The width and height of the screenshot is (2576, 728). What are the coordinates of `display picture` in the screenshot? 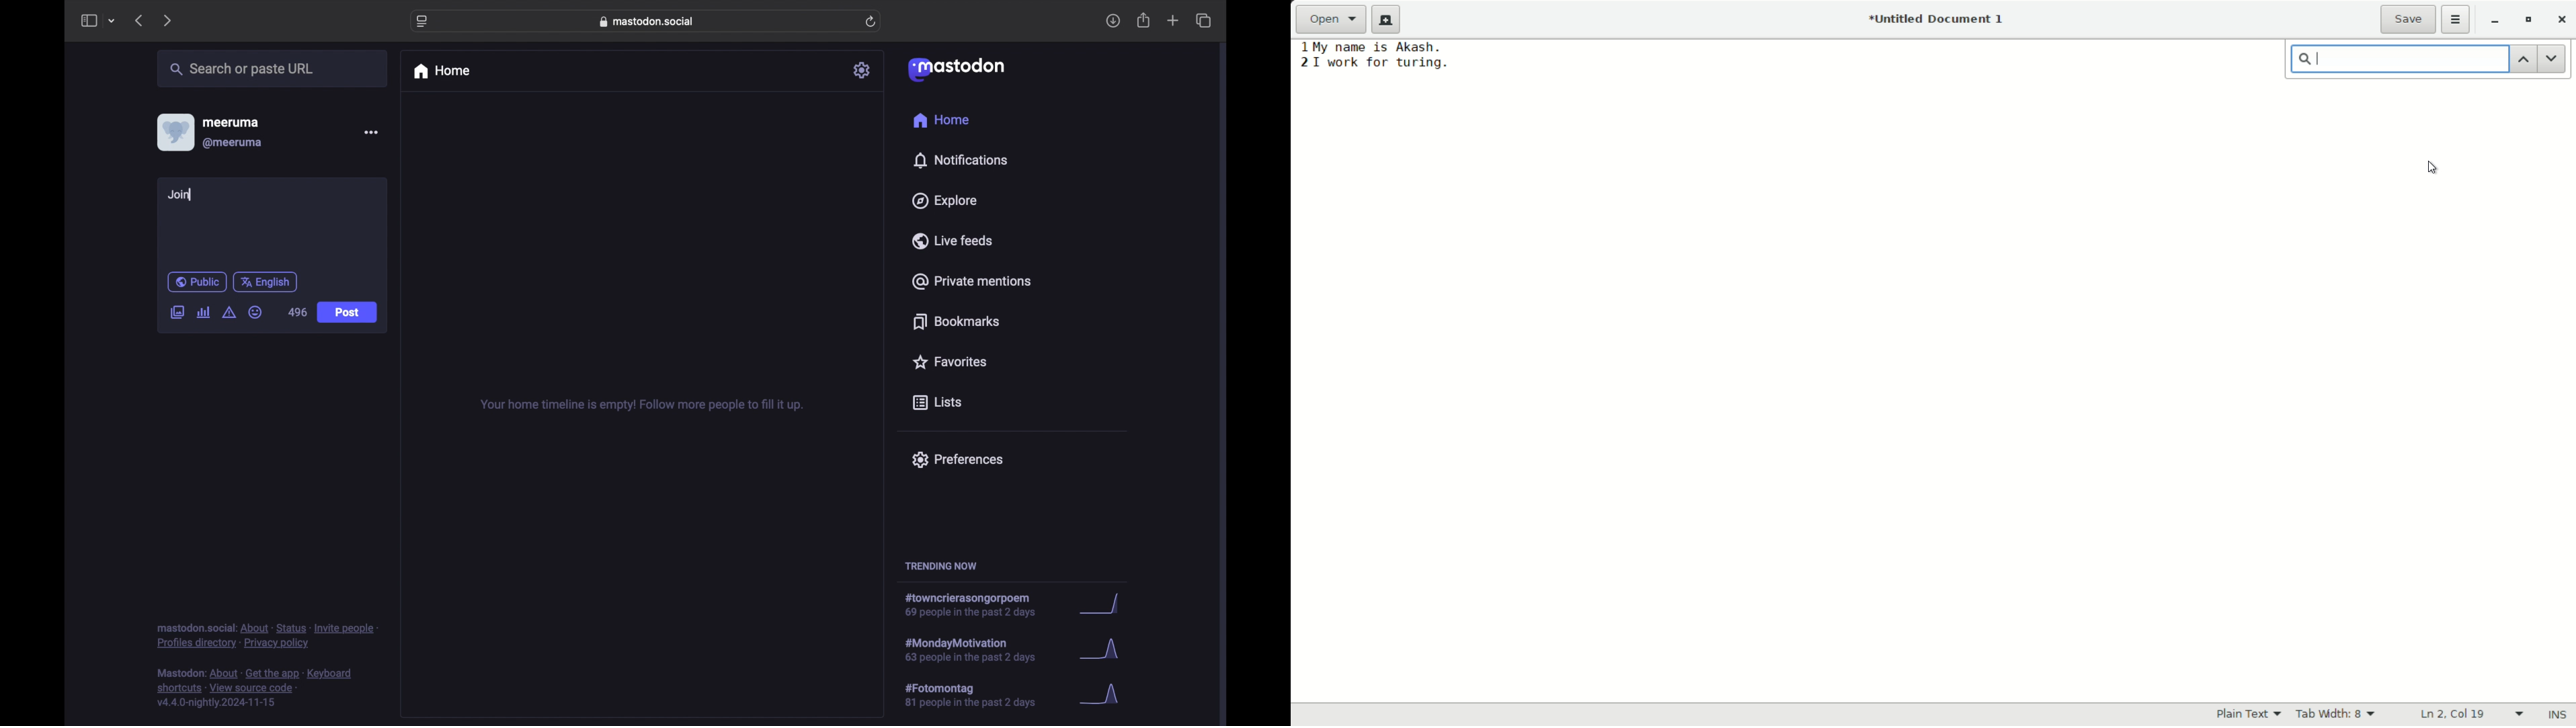 It's located at (174, 132).